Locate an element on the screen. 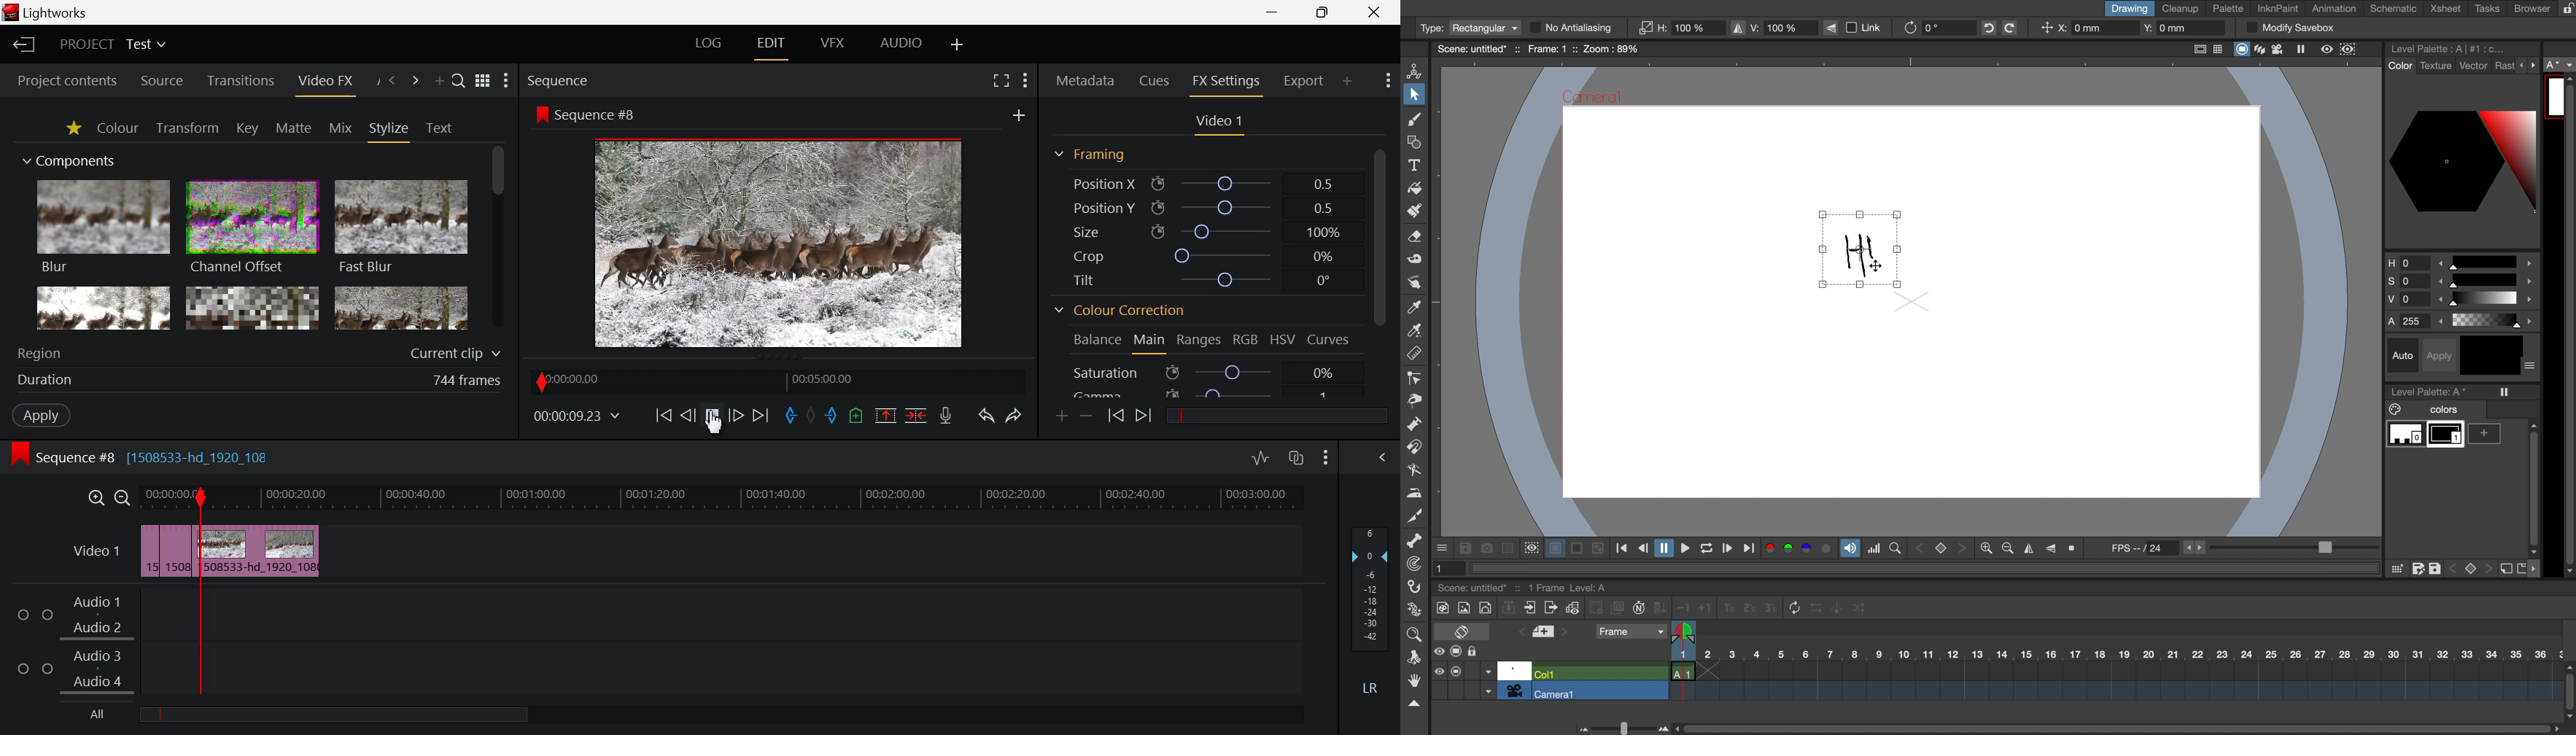  modify savebox is located at coordinates (2290, 28).